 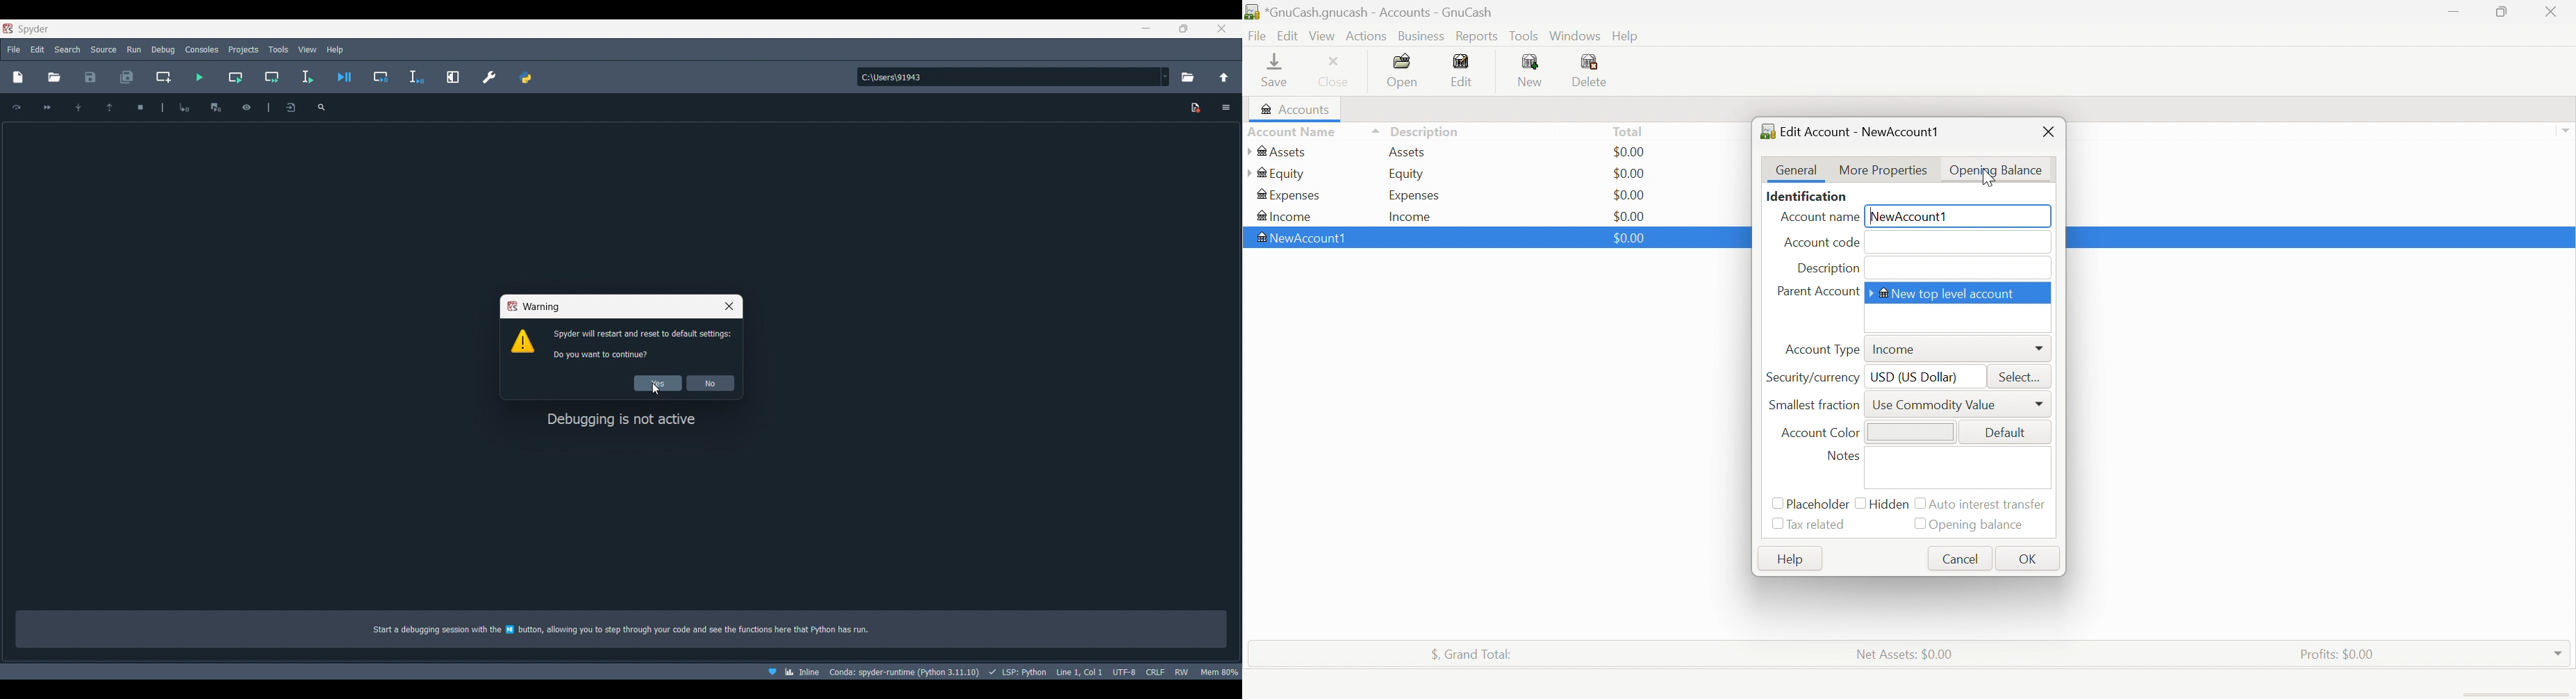 I want to click on Run selection or current file, so click(x=306, y=77).